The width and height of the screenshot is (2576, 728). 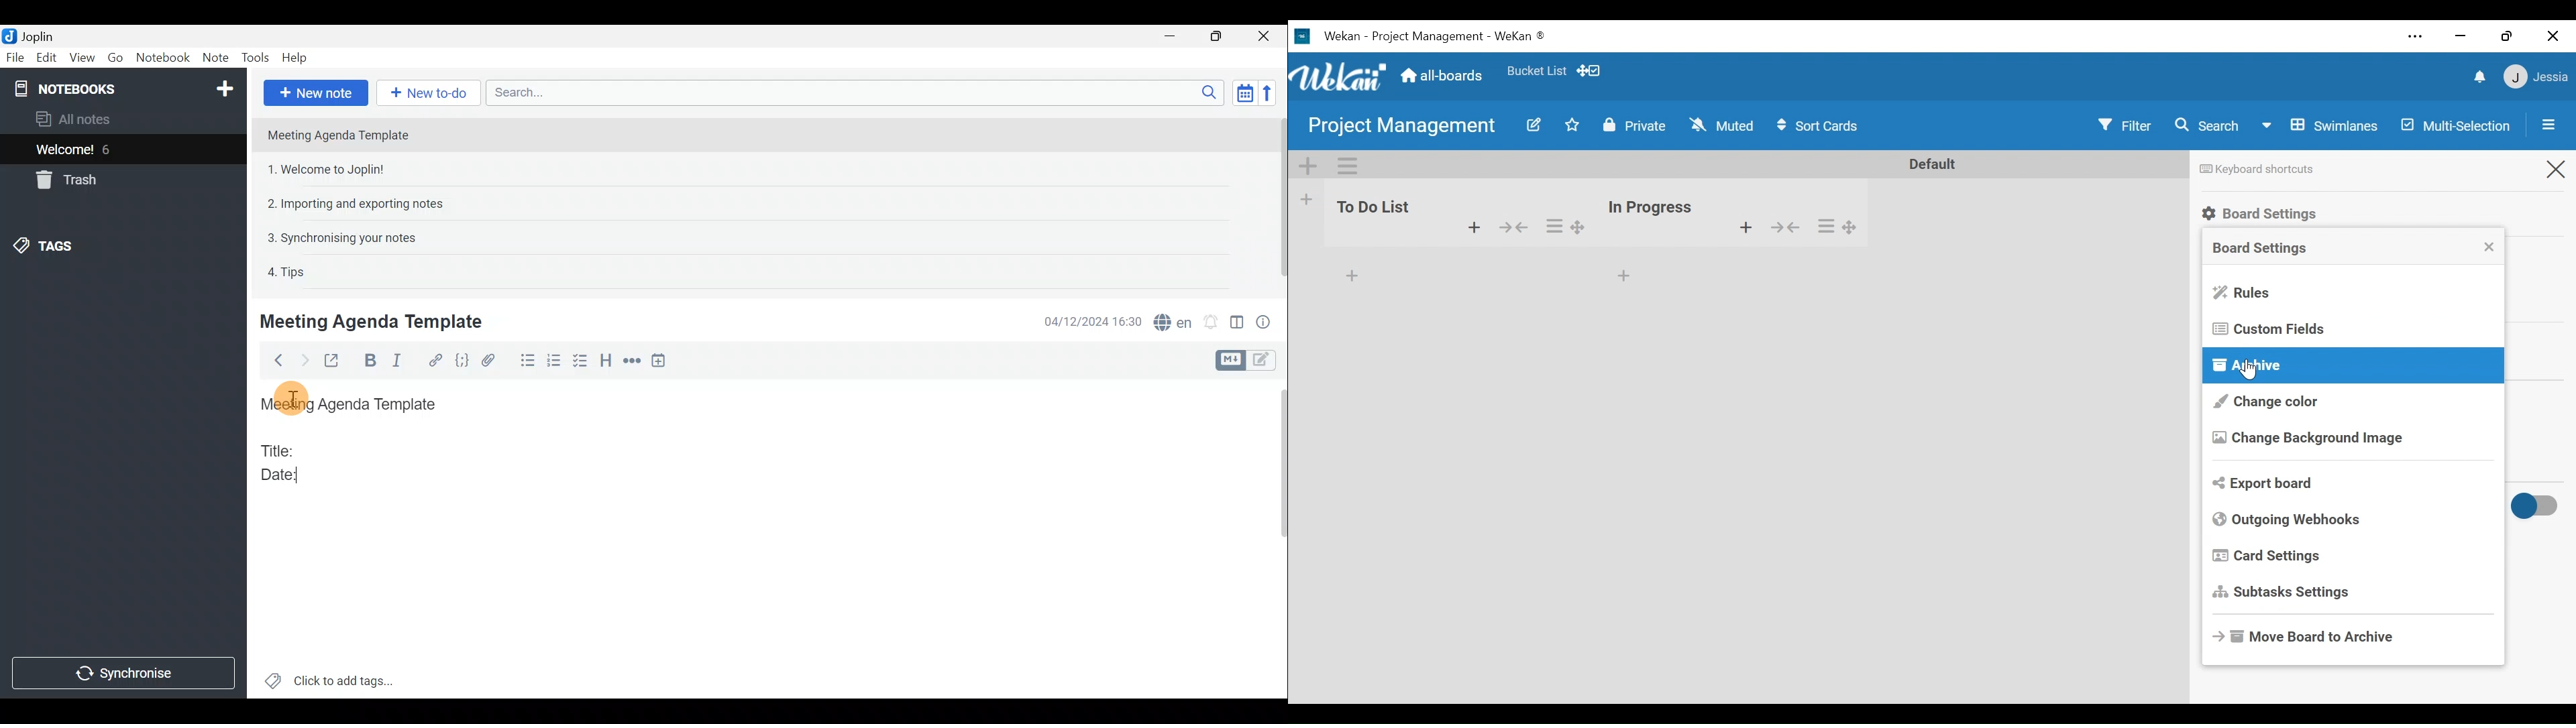 I want to click on Toggle sort order, so click(x=1242, y=91).